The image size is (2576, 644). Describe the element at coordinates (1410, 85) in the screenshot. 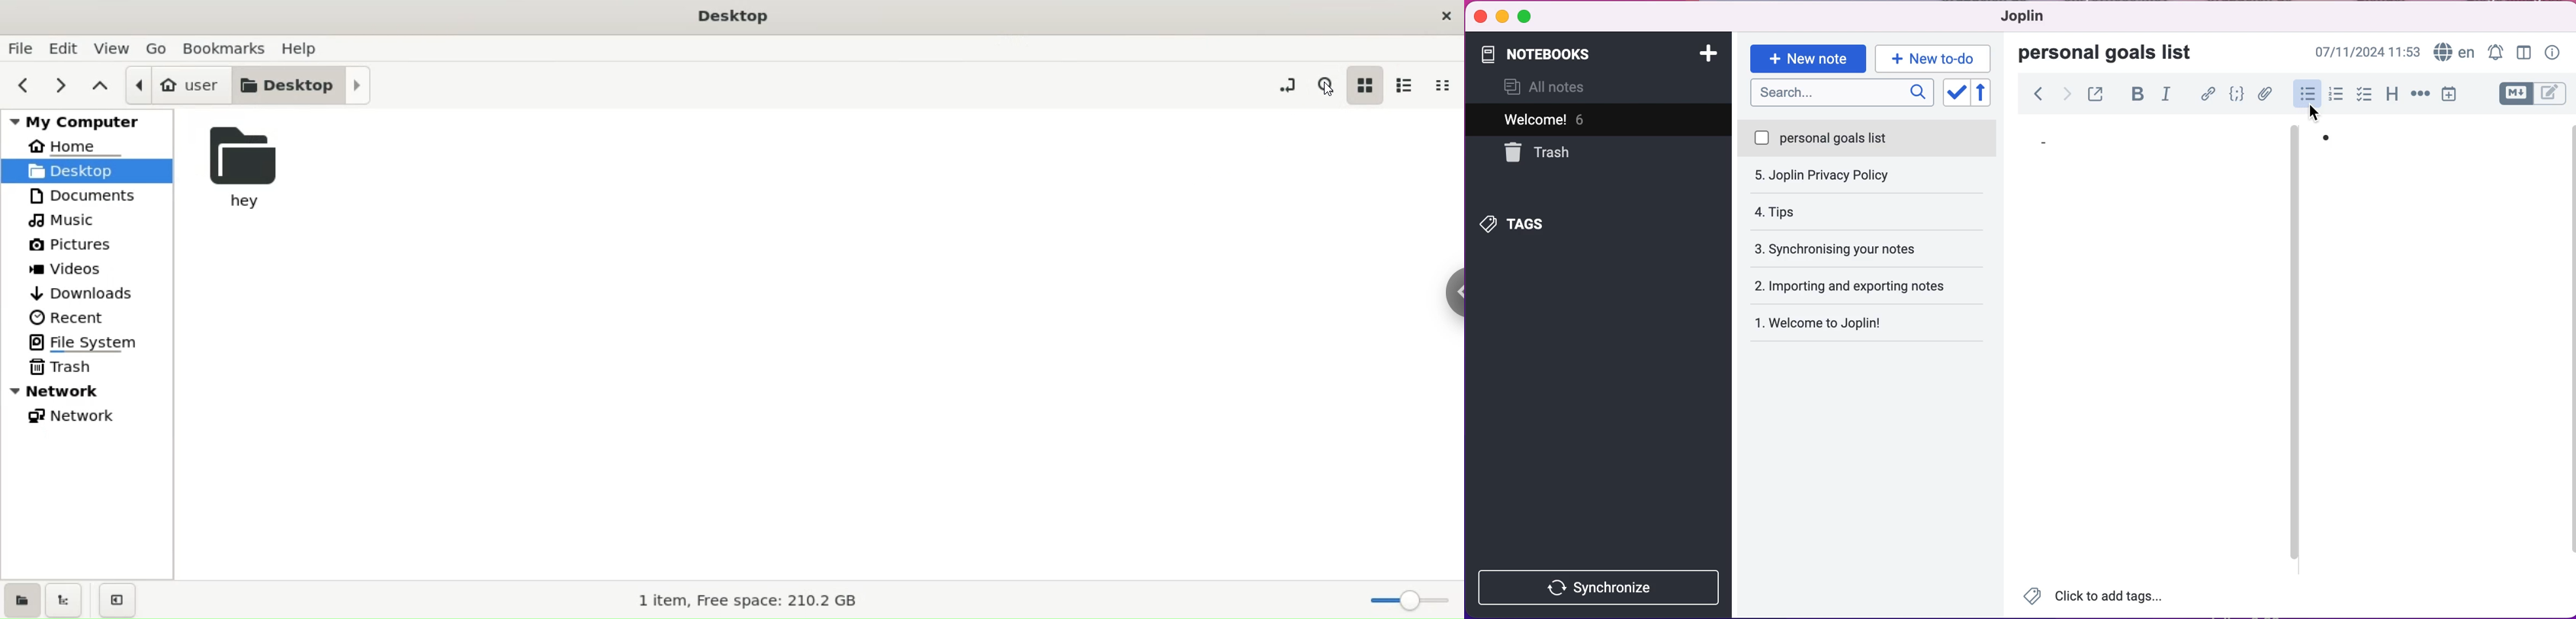

I see `list view` at that location.